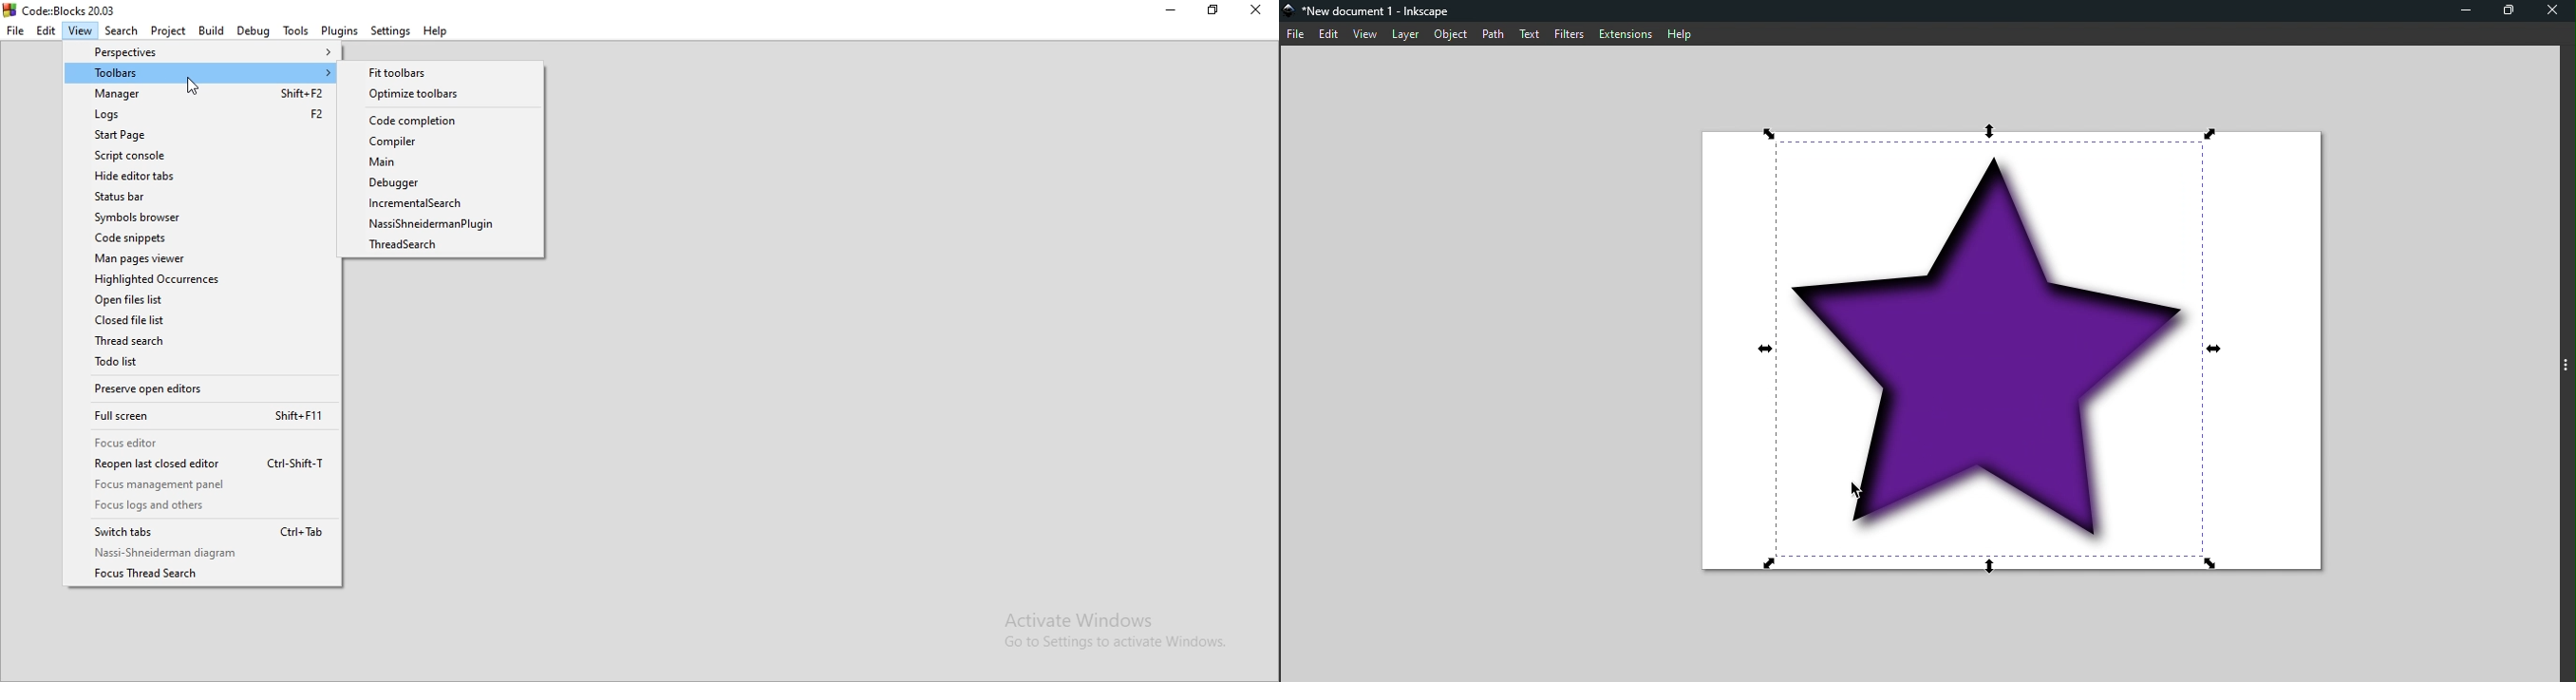 Image resolution: width=2576 pixels, height=700 pixels. Describe the element at coordinates (199, 530) in the screenshot. I see `Switch tabs` at that location.